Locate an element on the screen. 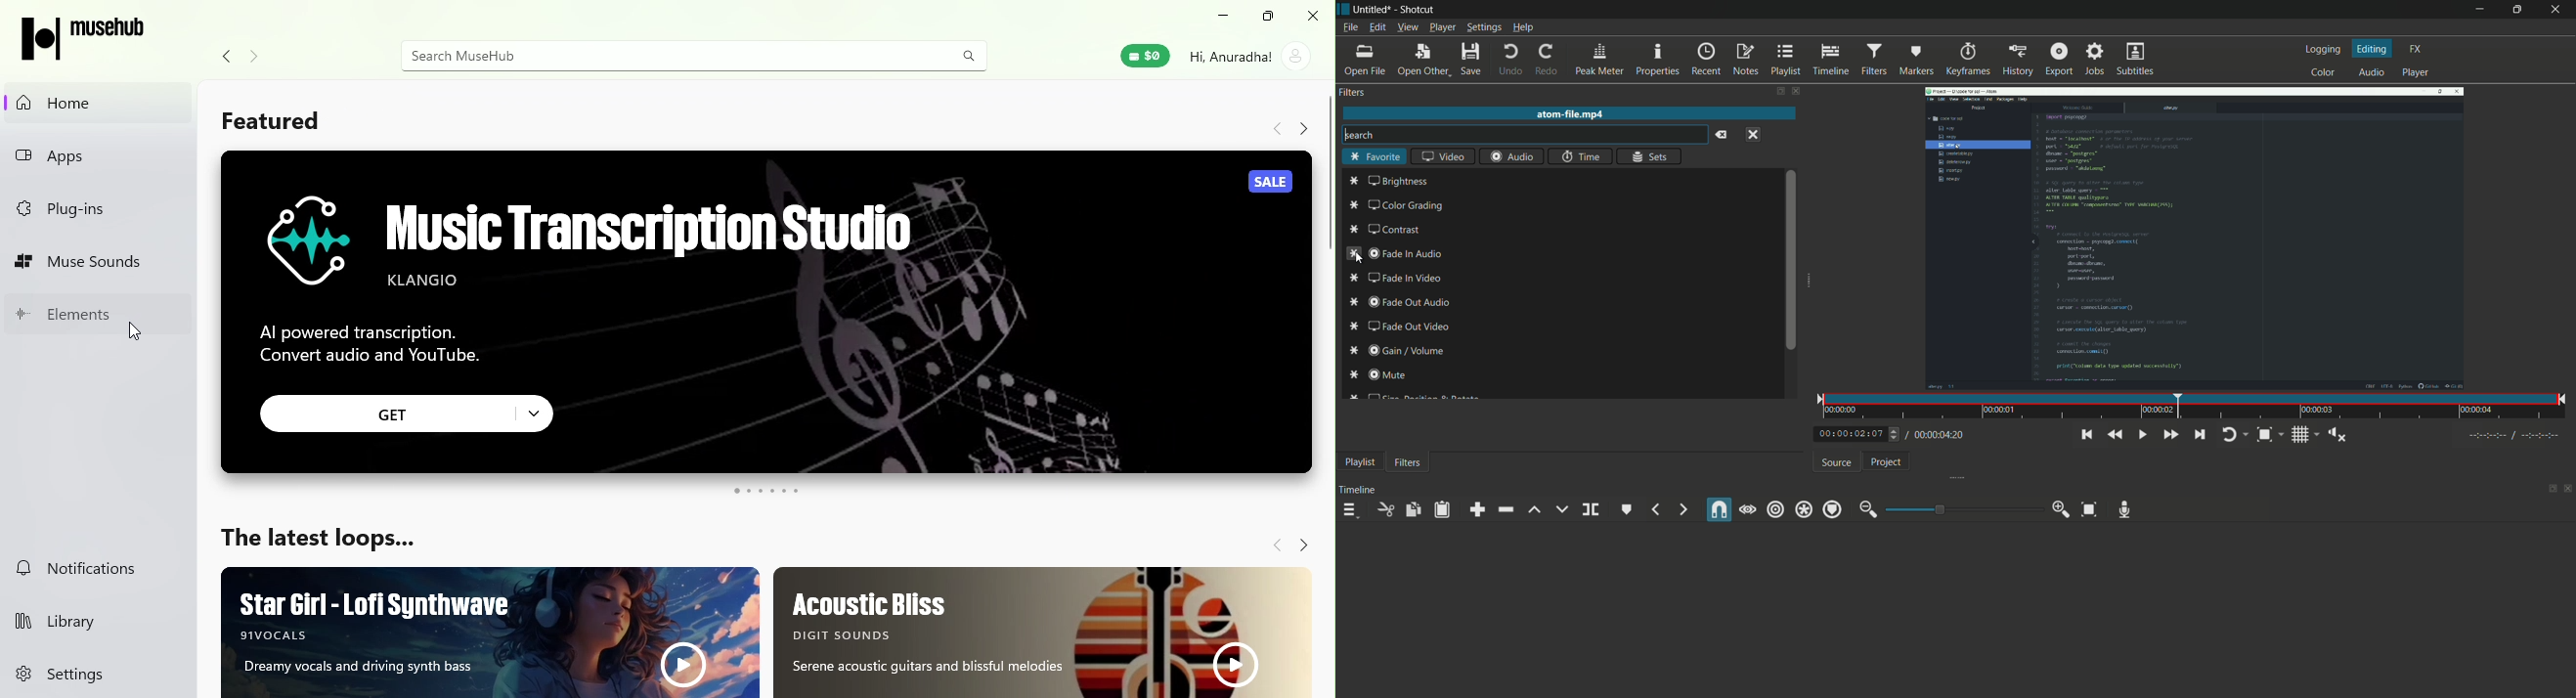 This screenshot has width=2576, height=700. favorite is located at coordinates (1374, 158).